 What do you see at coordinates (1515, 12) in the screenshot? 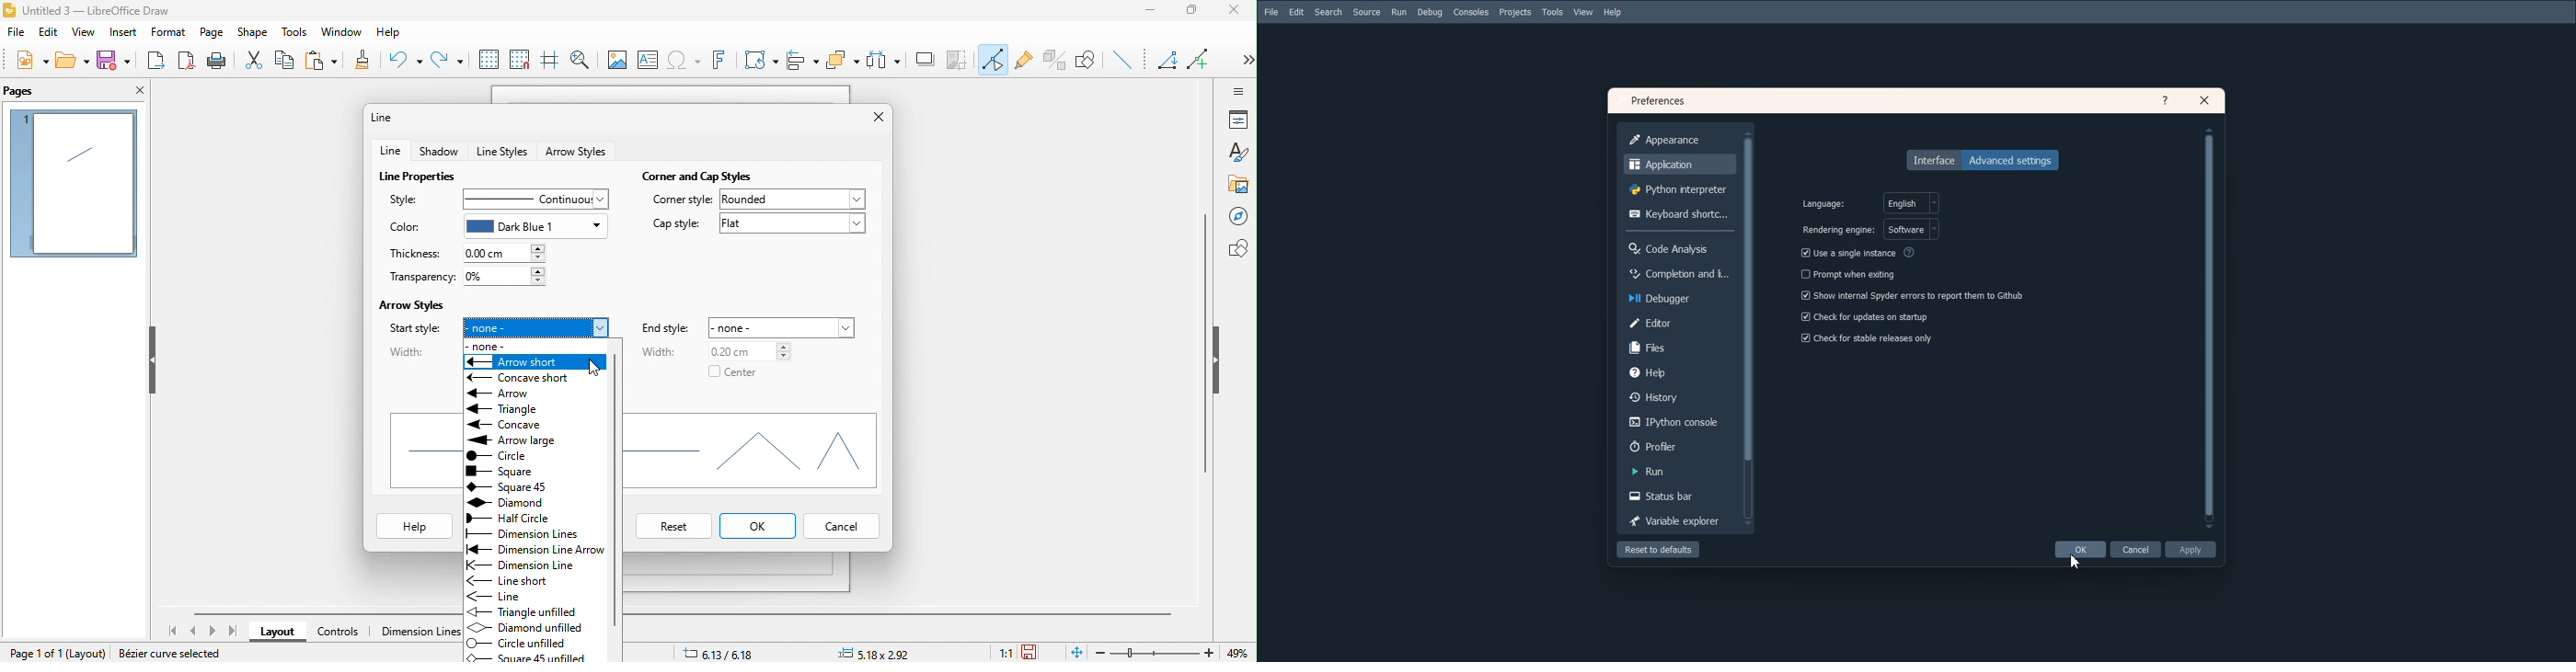
I see `Projects` at bounding box center [1515, 12].